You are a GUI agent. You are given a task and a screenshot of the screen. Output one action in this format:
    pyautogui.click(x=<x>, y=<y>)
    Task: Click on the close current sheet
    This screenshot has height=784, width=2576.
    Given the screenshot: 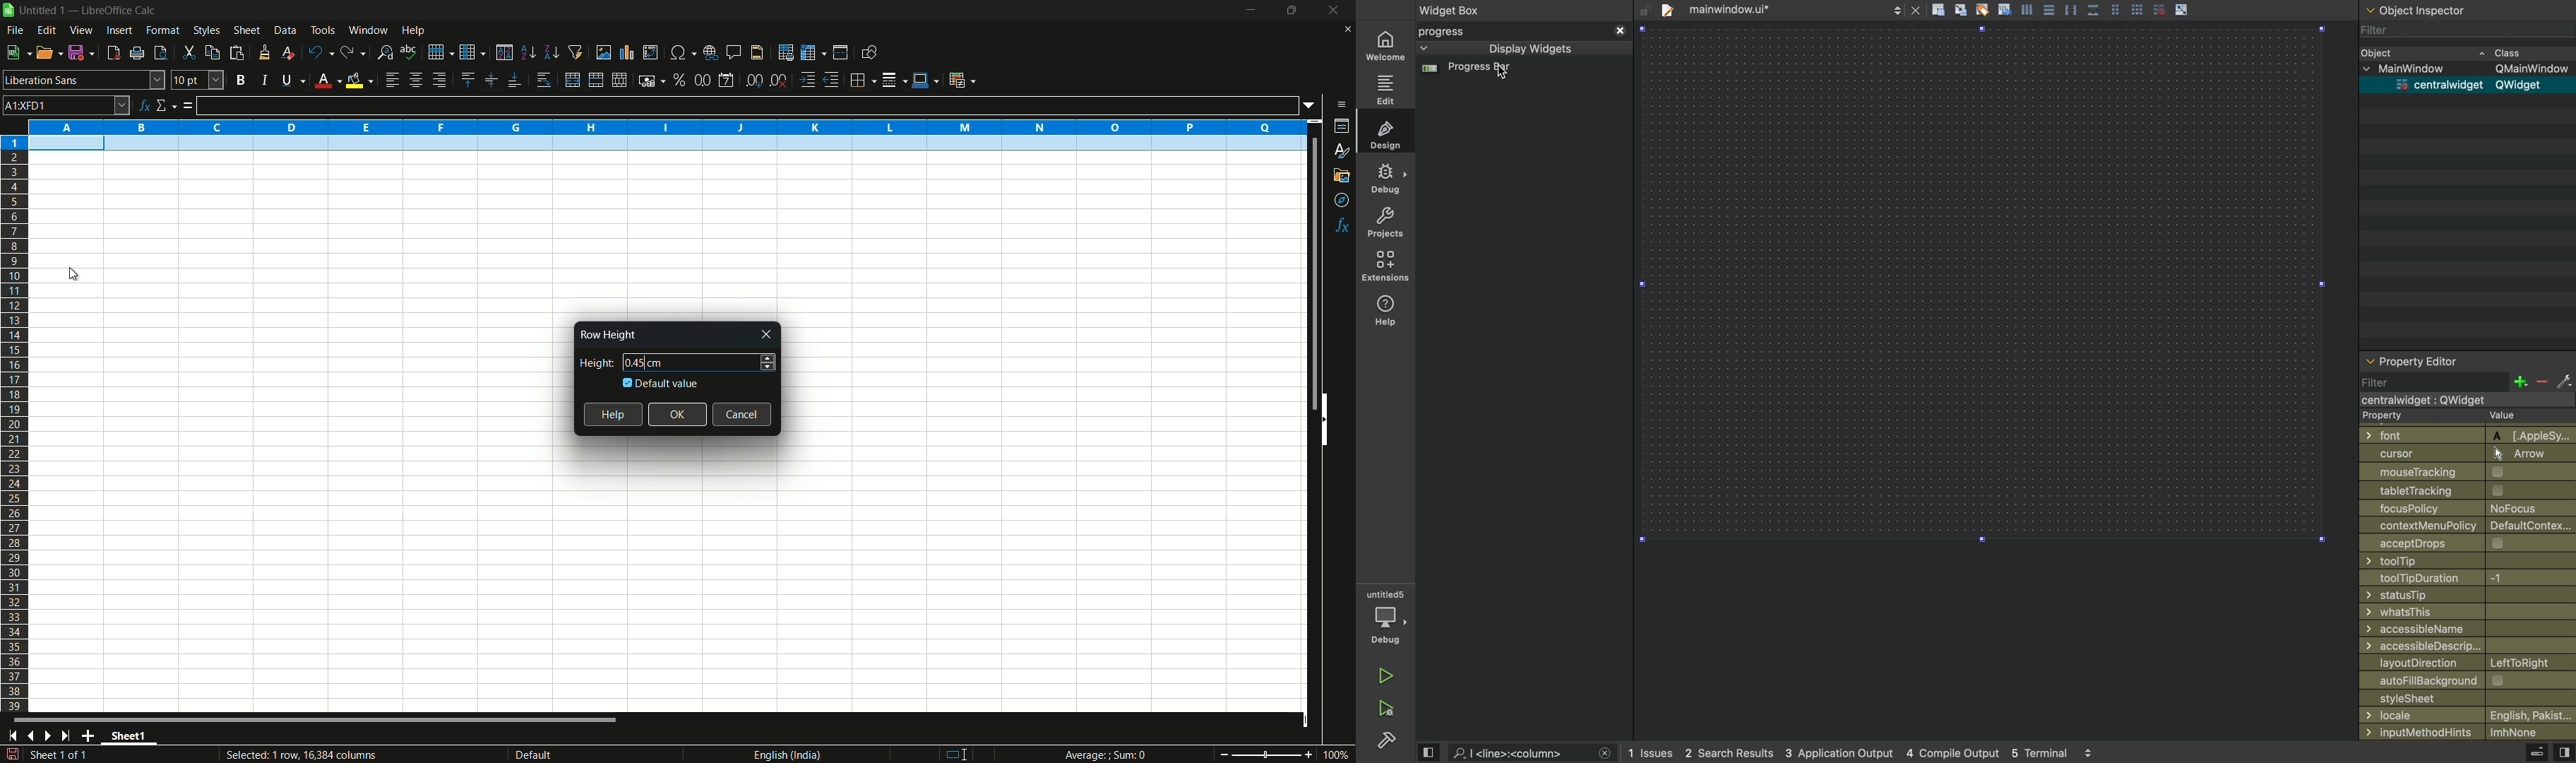 What is the action you would take?
    pyautogui.click(x=1346, y=32)
    